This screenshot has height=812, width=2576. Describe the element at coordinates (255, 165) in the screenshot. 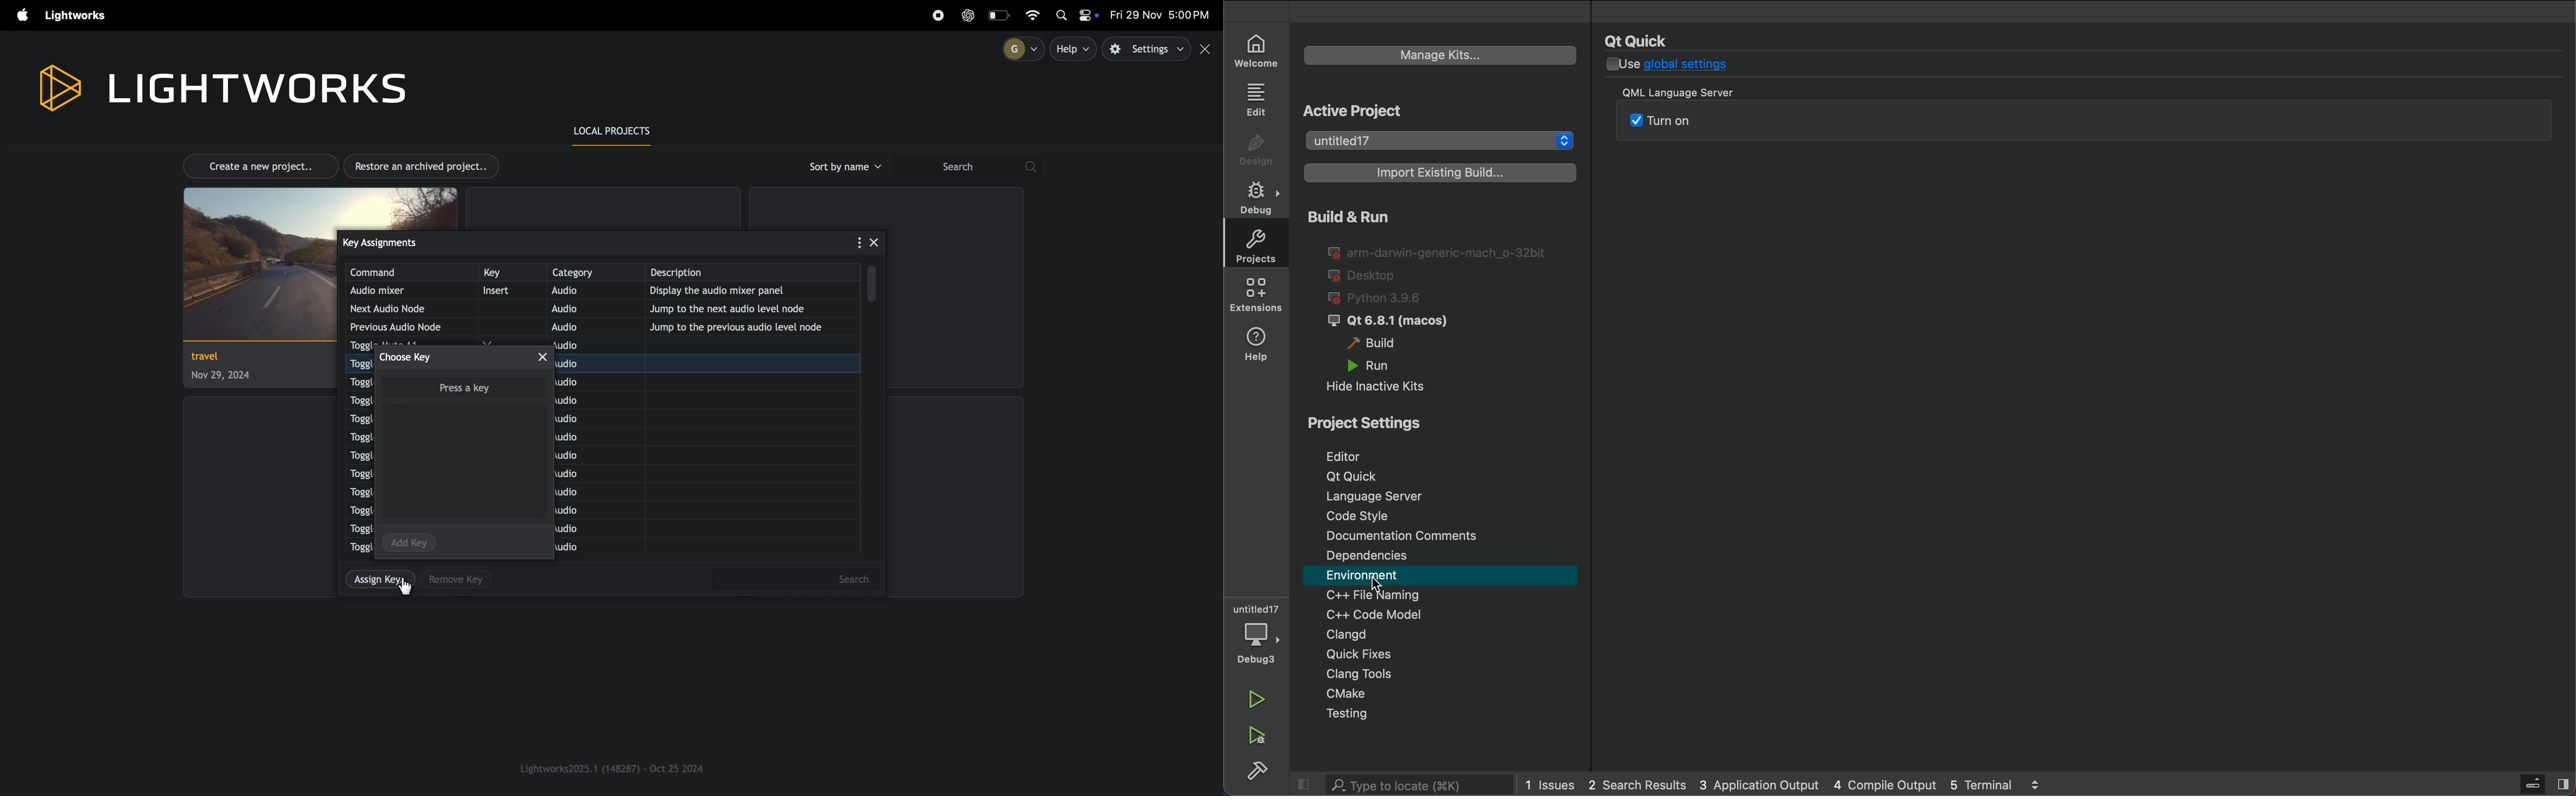

I see `create new project` at that location.